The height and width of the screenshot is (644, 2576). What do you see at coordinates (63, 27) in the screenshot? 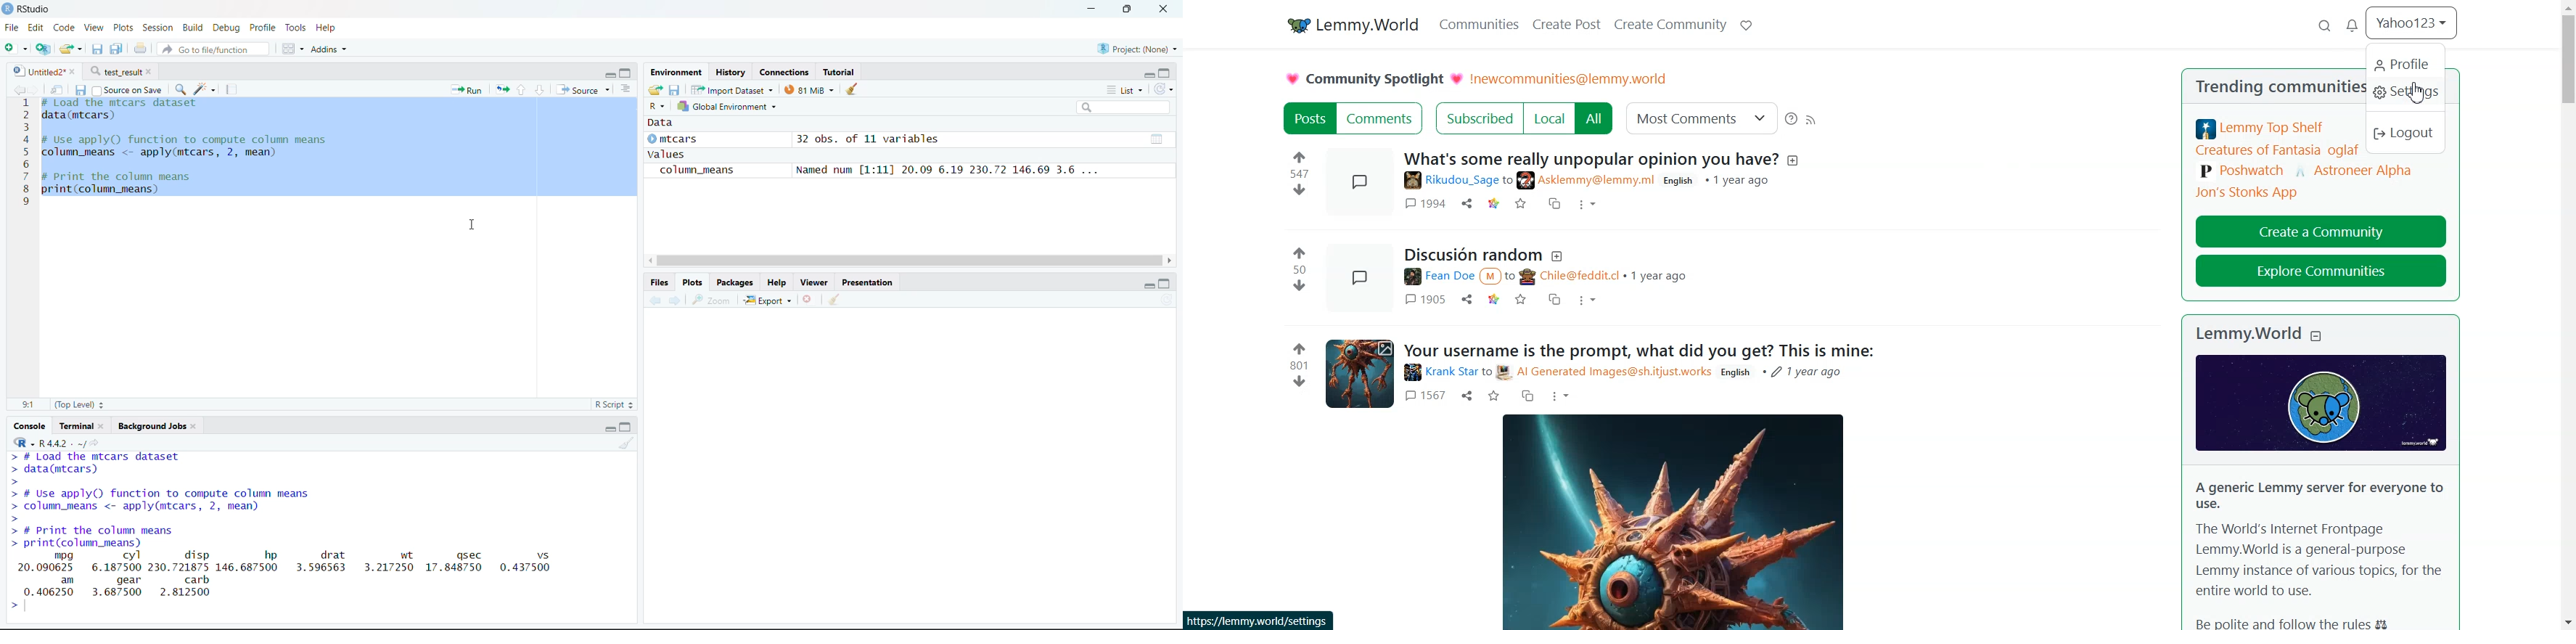
I see `Code` at bounding box center [63, 27].